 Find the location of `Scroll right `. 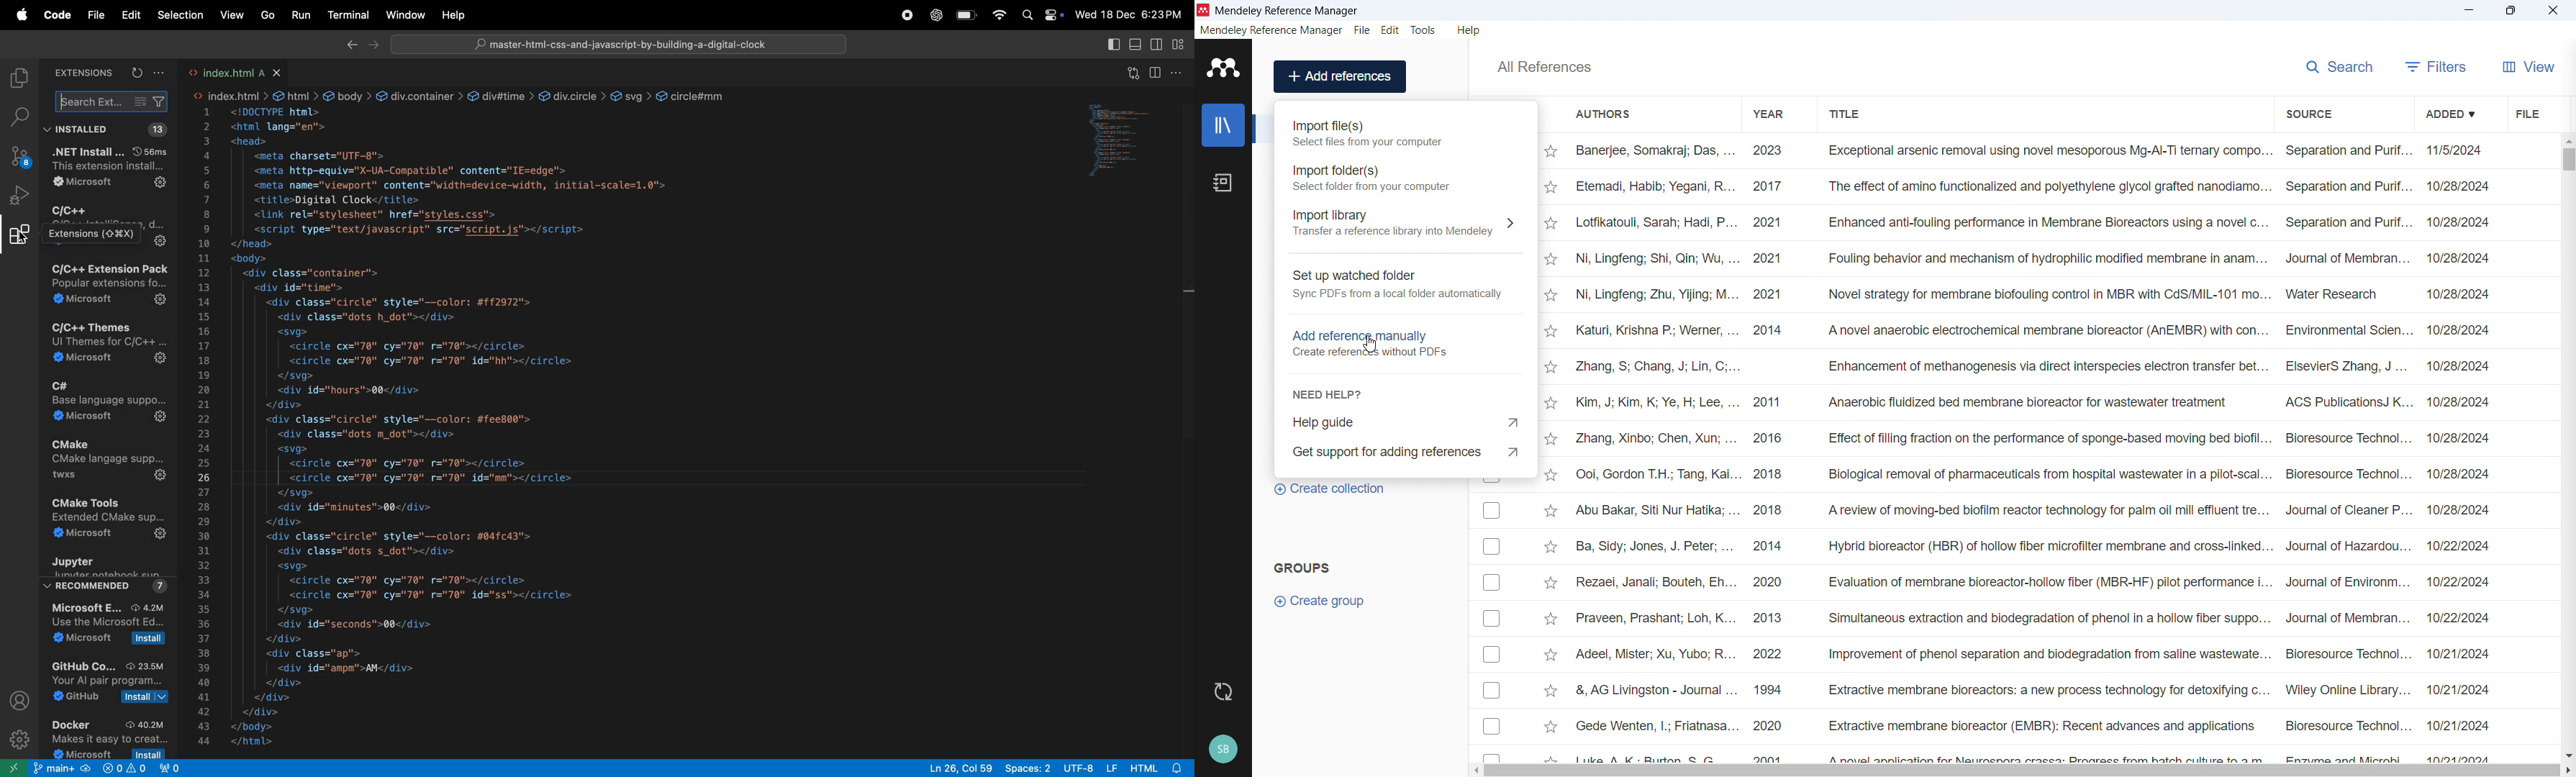

Scroll right  is located at coordinates (2567, 771).